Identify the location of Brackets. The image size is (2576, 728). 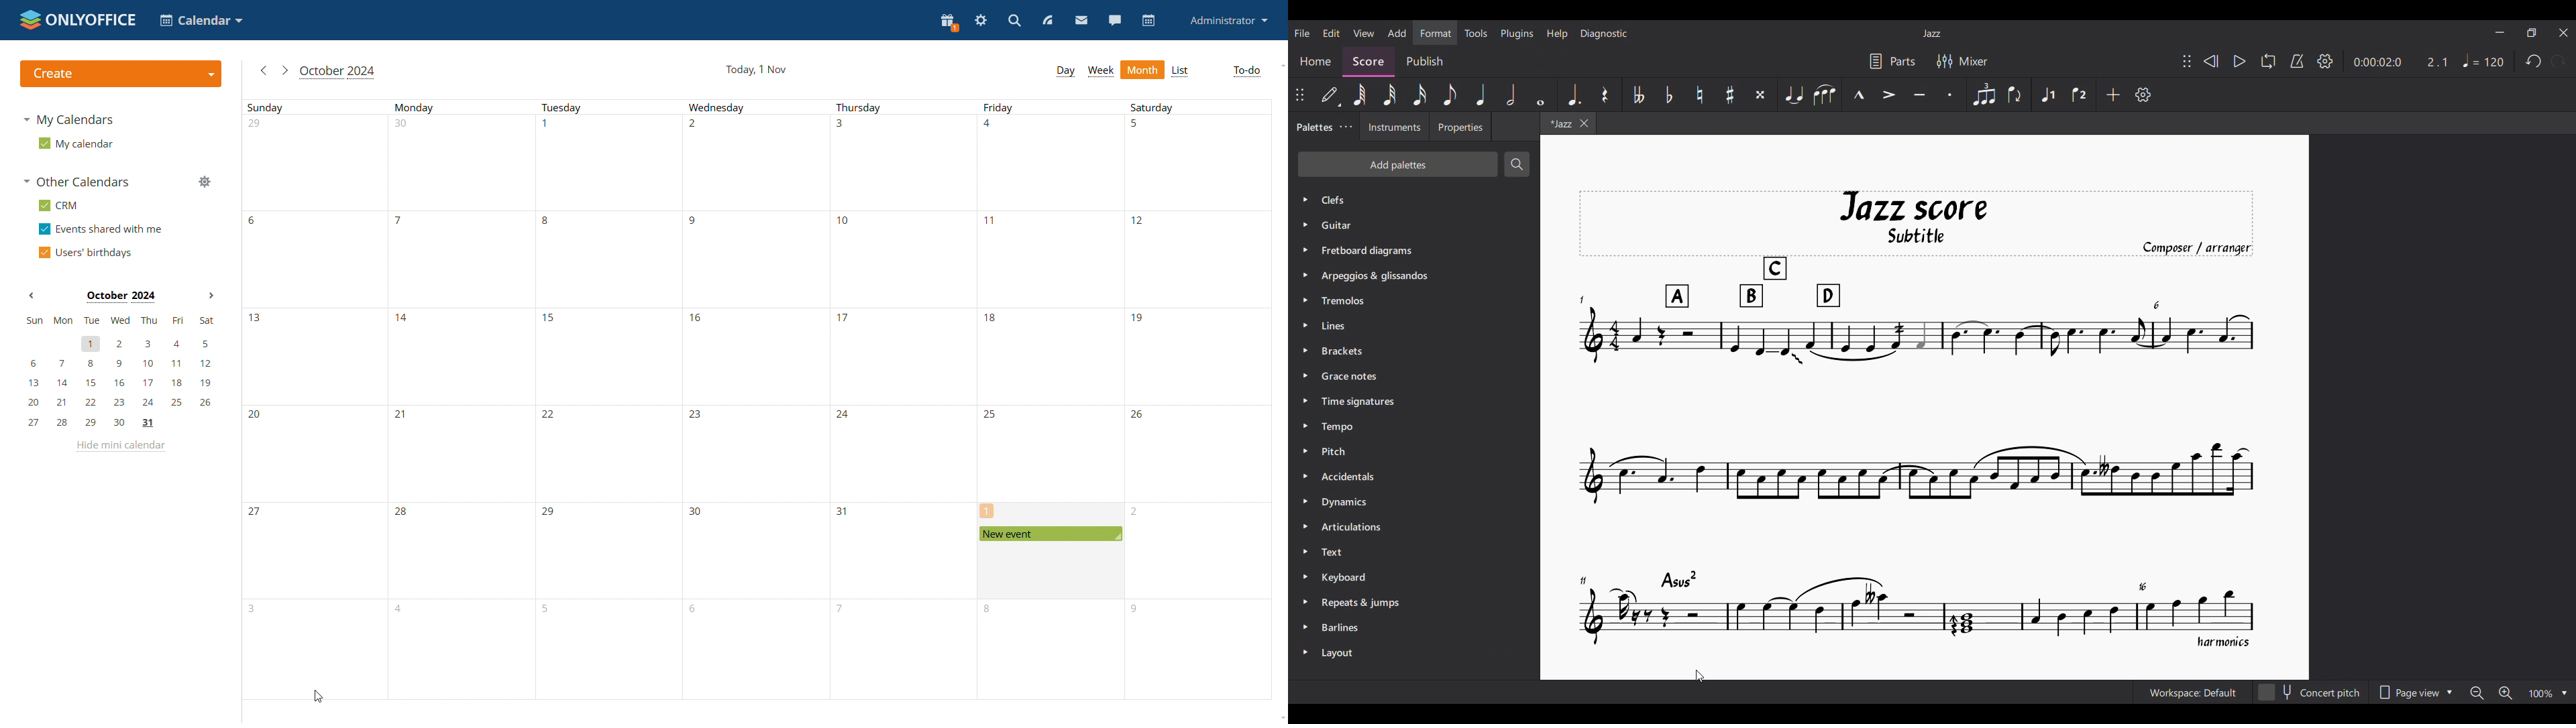
(1341, 351).